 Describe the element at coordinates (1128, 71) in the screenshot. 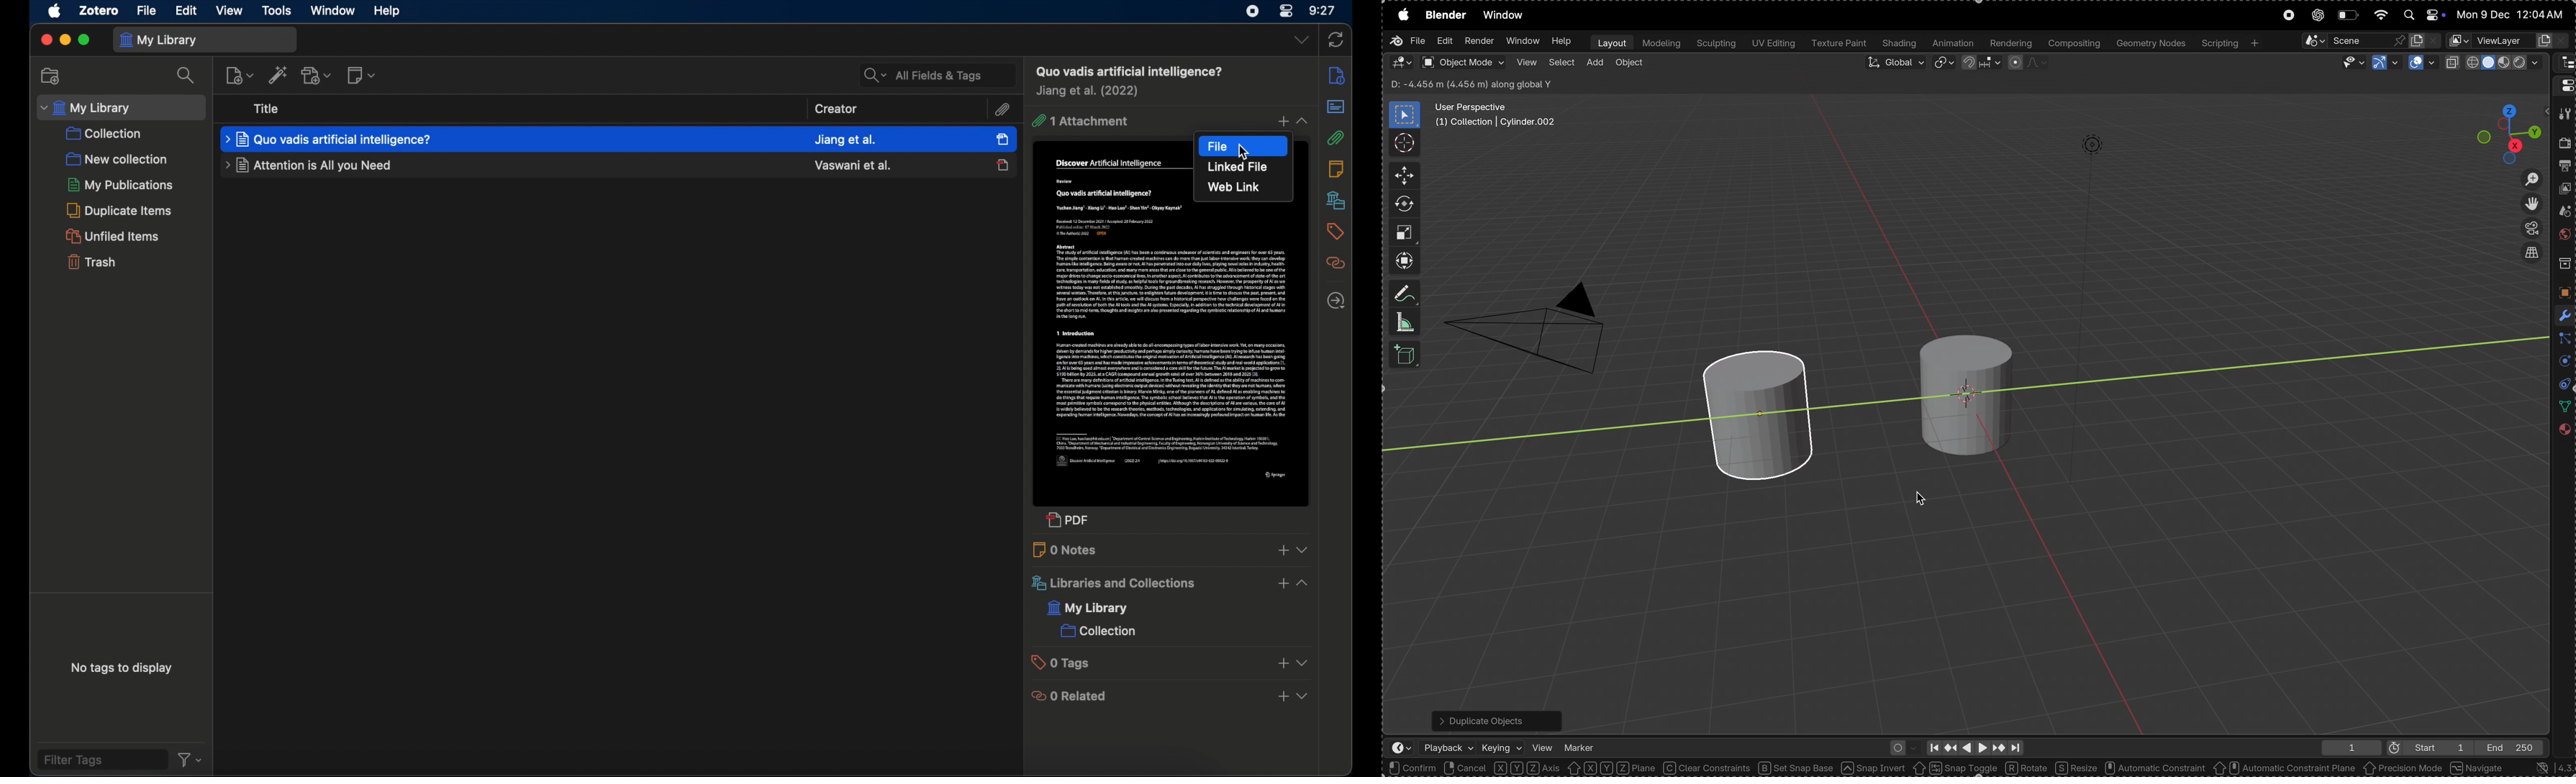

I see `item ` at that location.